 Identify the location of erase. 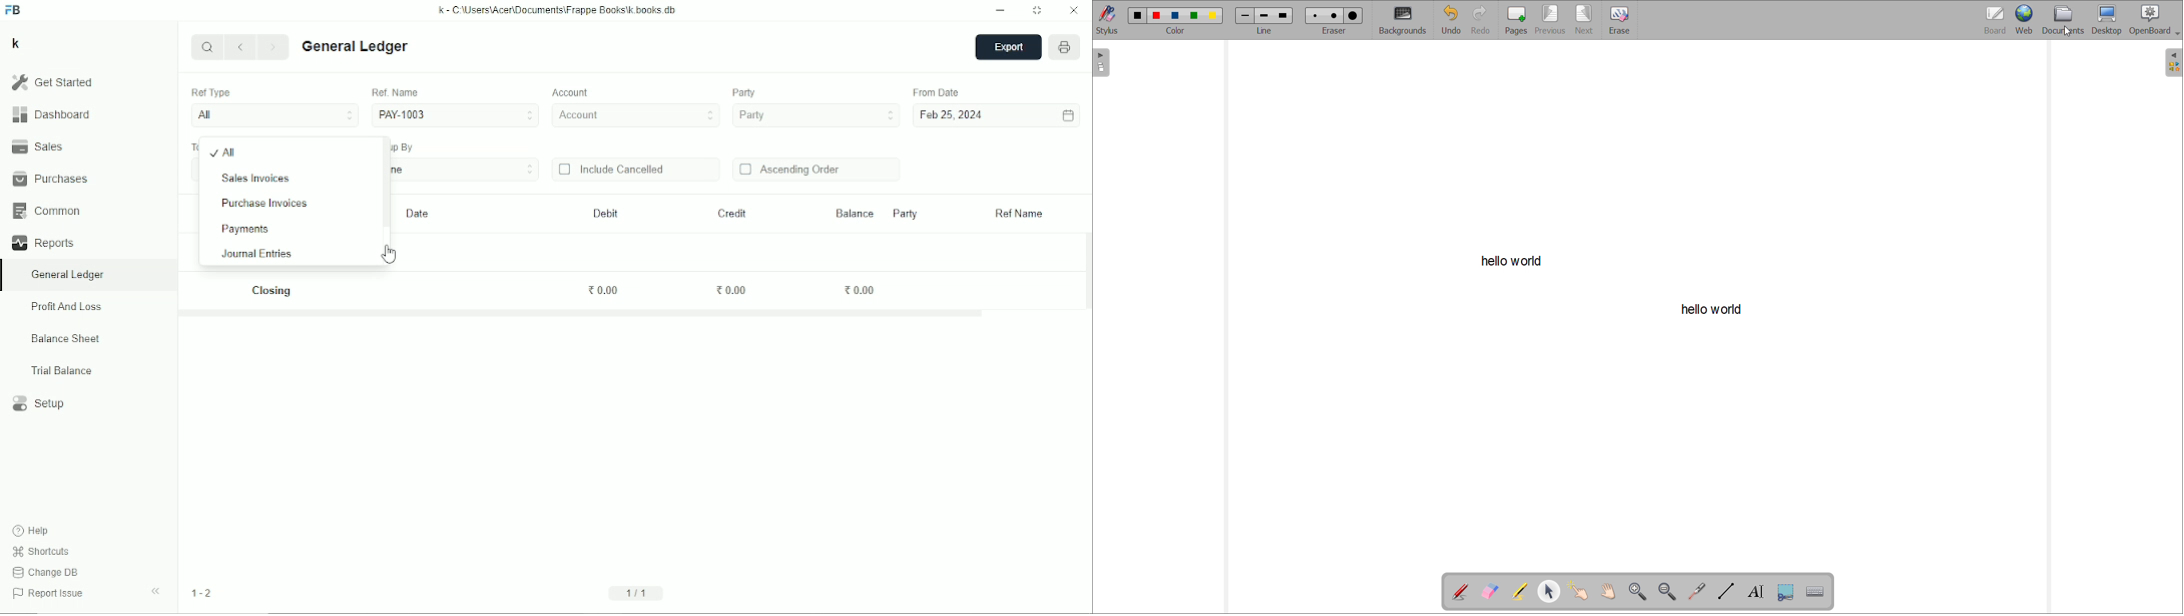
(1618, 19).